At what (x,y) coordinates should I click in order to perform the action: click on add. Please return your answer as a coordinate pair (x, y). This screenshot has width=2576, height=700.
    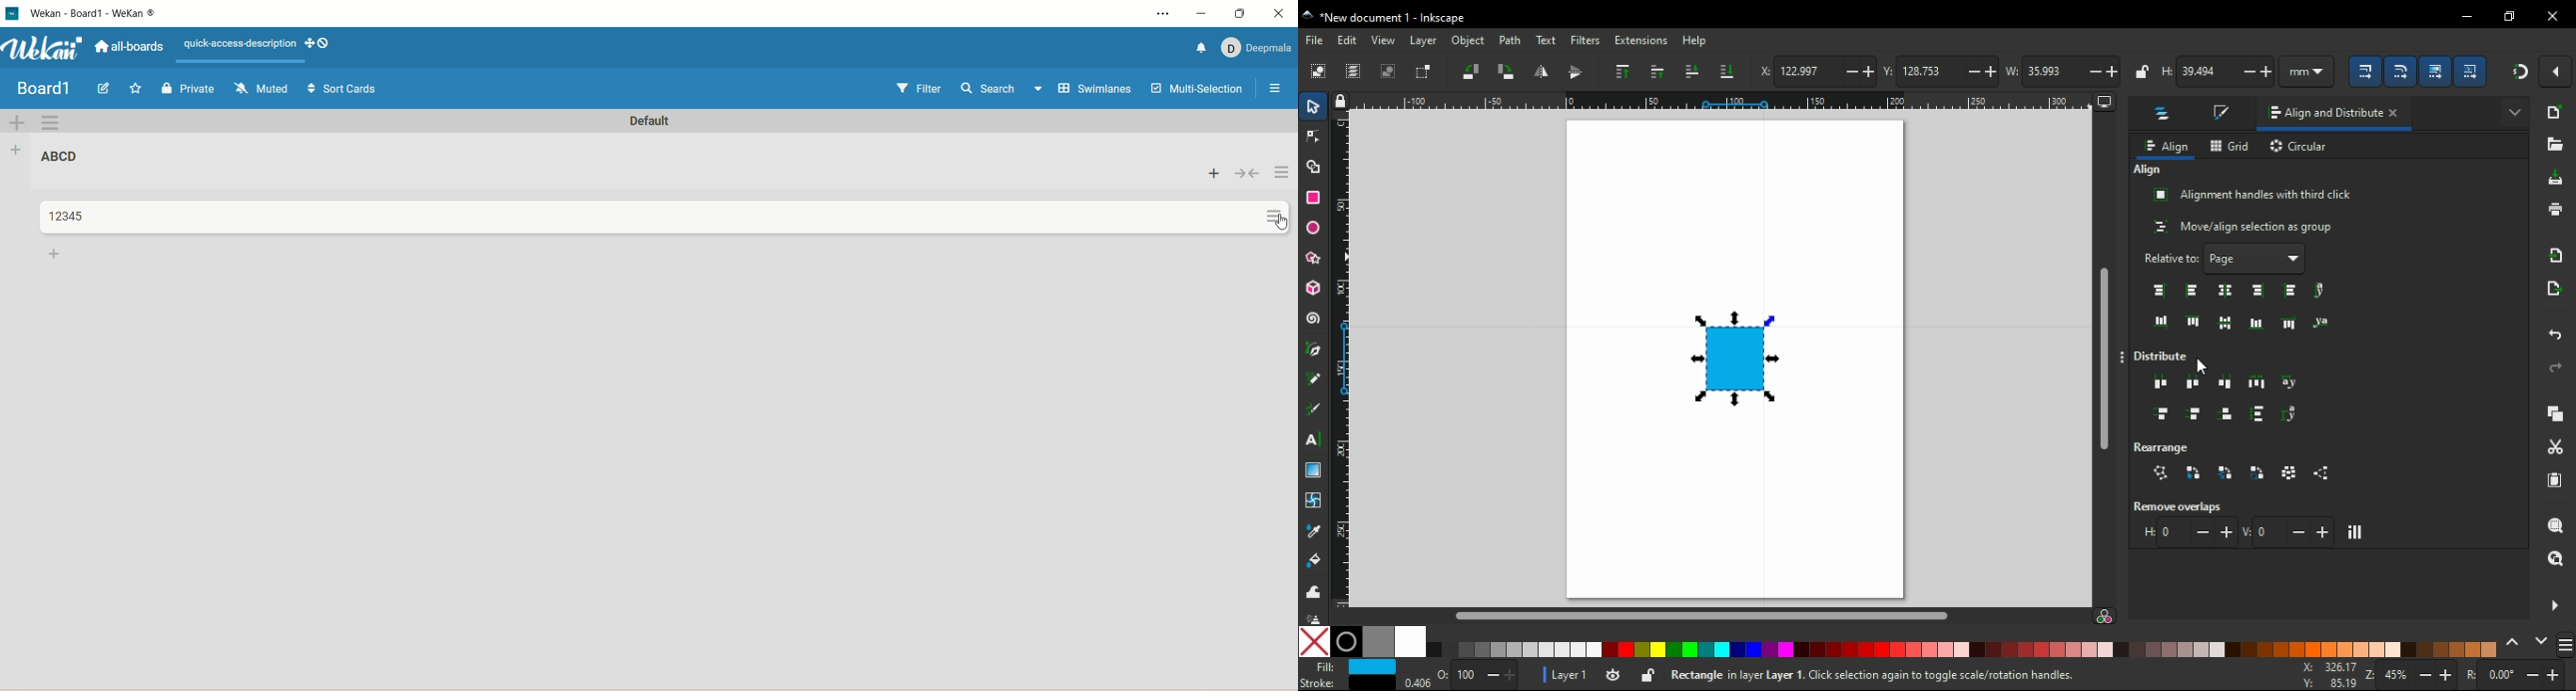
    Looking at the image, I should click on (1215, 172).